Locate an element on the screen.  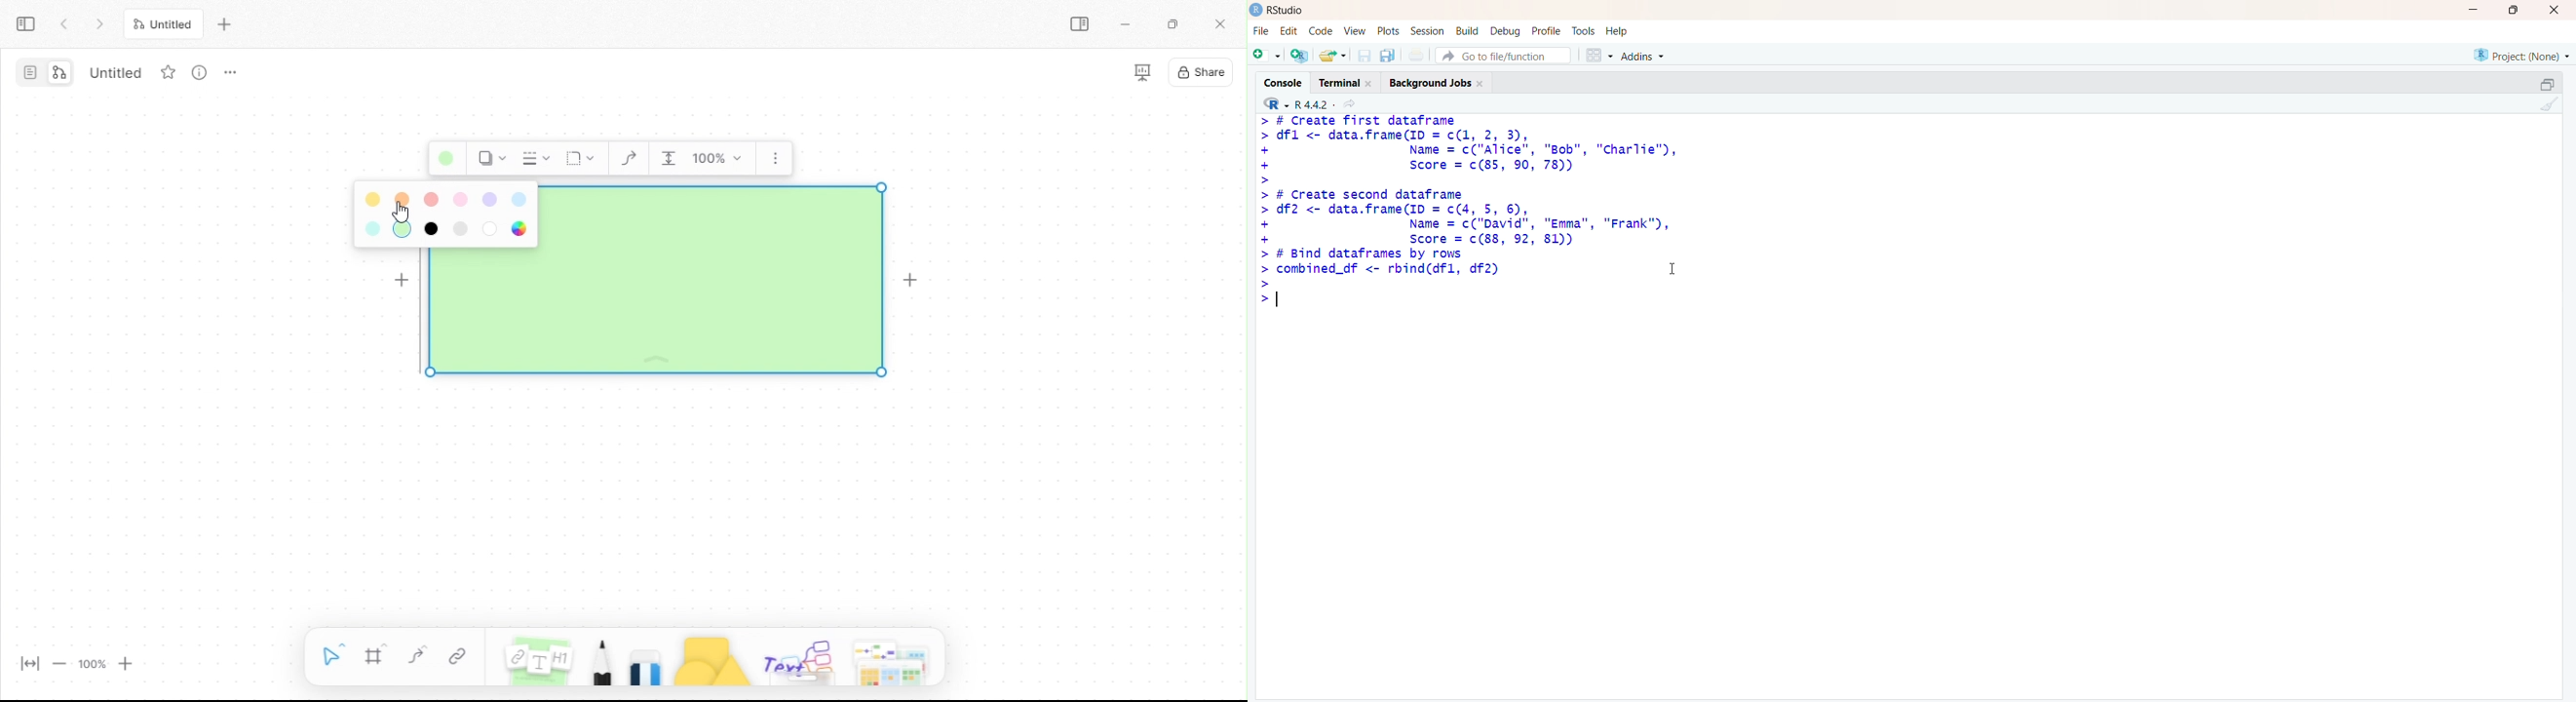
view current directory is located at coordinates (1349, 103).